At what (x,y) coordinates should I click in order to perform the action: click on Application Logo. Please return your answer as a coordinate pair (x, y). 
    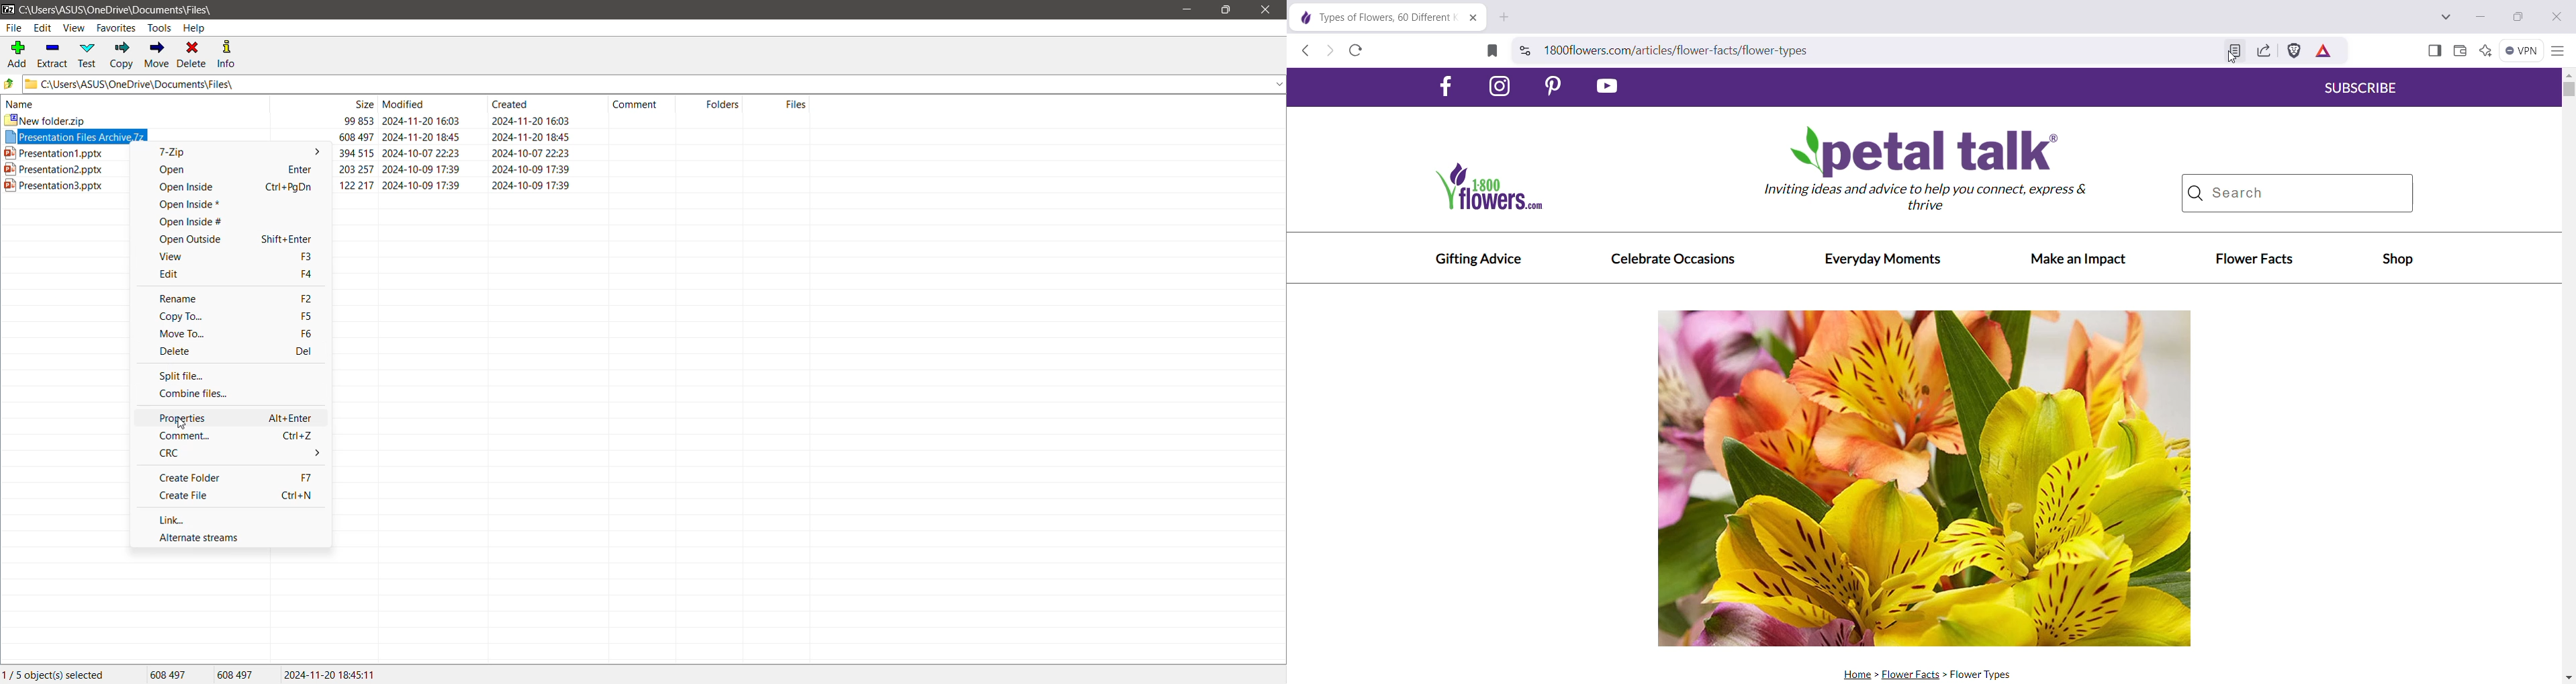
    Looking at the image, I should click on (8, 8).